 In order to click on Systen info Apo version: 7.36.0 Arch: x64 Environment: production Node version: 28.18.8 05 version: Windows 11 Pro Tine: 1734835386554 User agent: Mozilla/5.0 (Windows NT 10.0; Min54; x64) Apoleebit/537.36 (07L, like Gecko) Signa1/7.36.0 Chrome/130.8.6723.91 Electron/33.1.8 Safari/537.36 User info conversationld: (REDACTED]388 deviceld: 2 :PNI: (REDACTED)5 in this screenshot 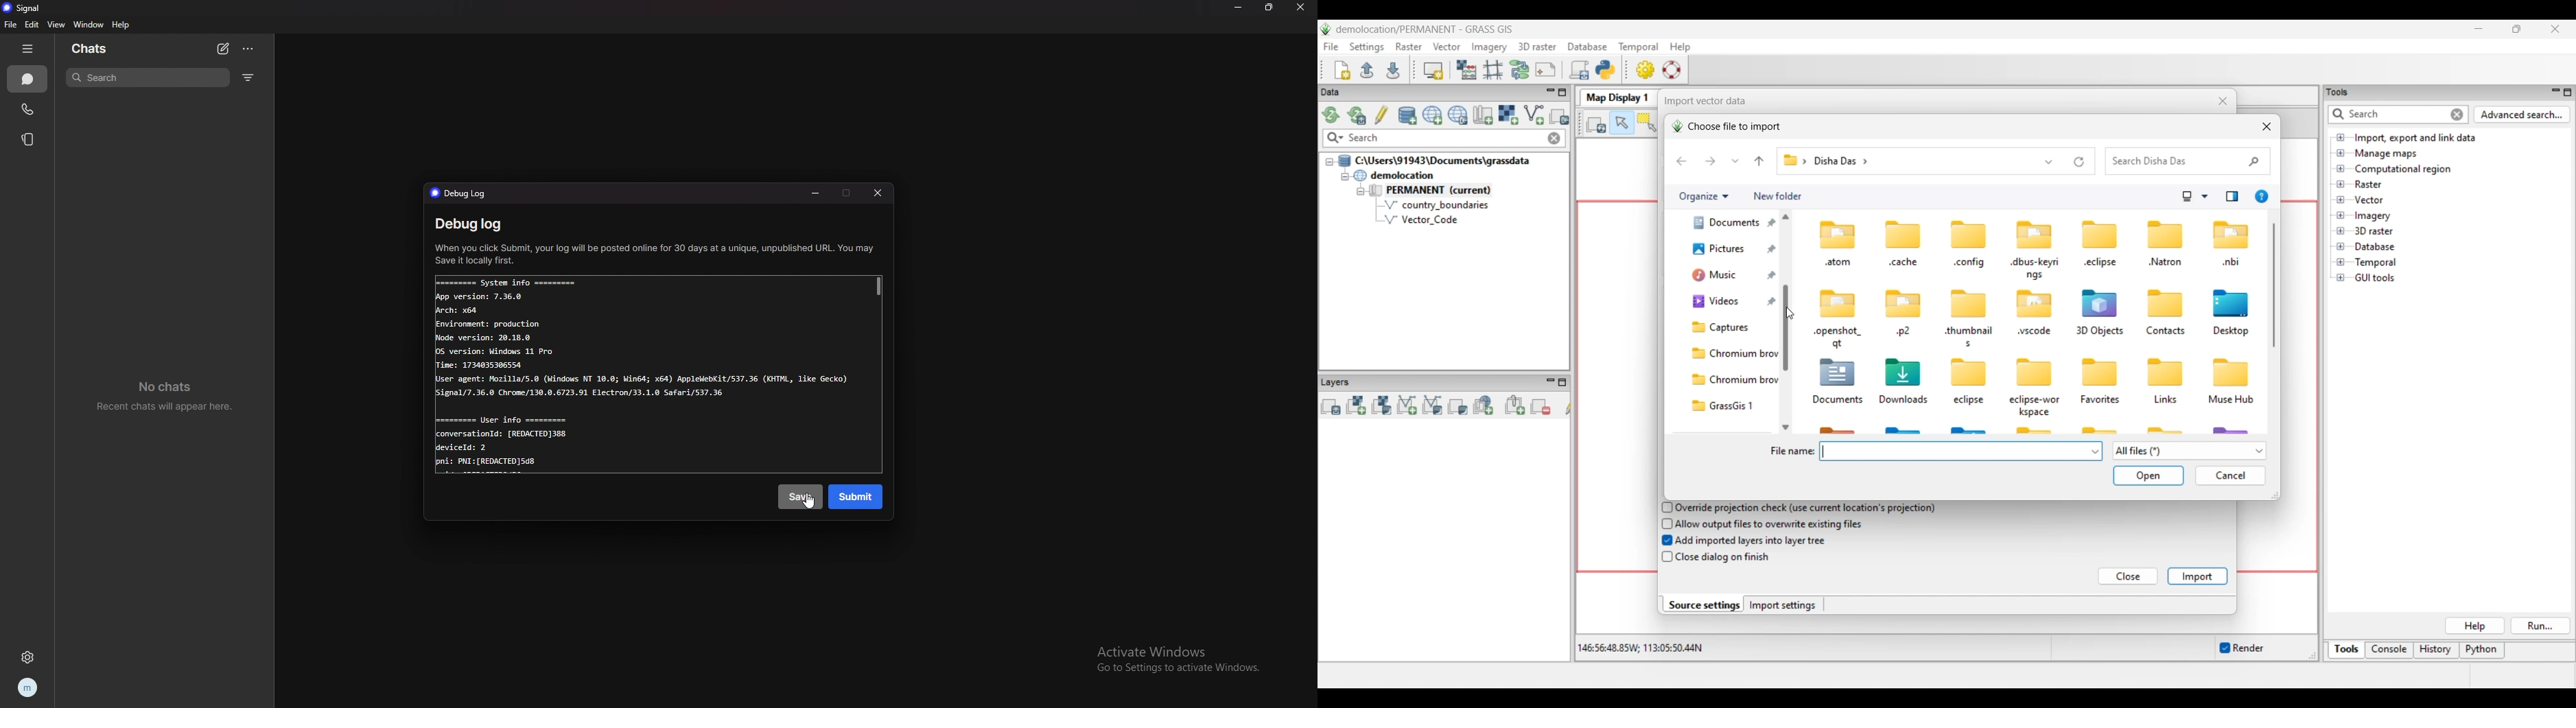, I will do `click(646, 378)`.